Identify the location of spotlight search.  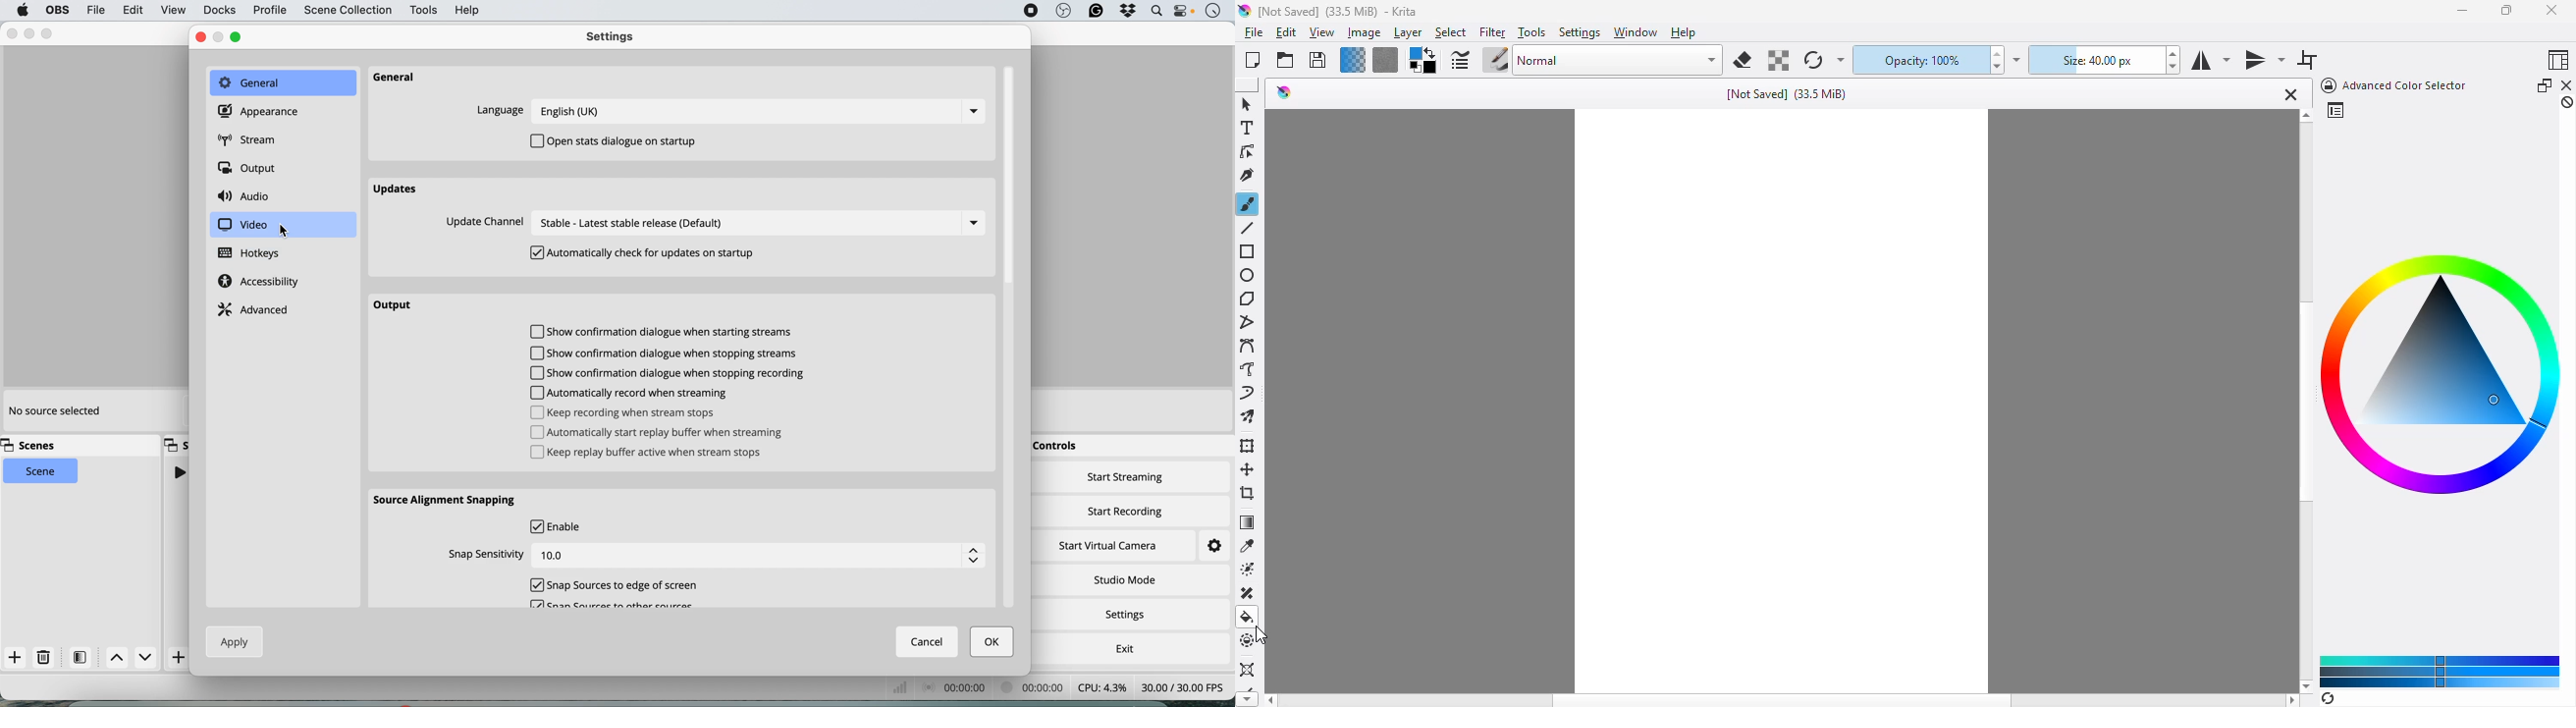
(1156, 12).